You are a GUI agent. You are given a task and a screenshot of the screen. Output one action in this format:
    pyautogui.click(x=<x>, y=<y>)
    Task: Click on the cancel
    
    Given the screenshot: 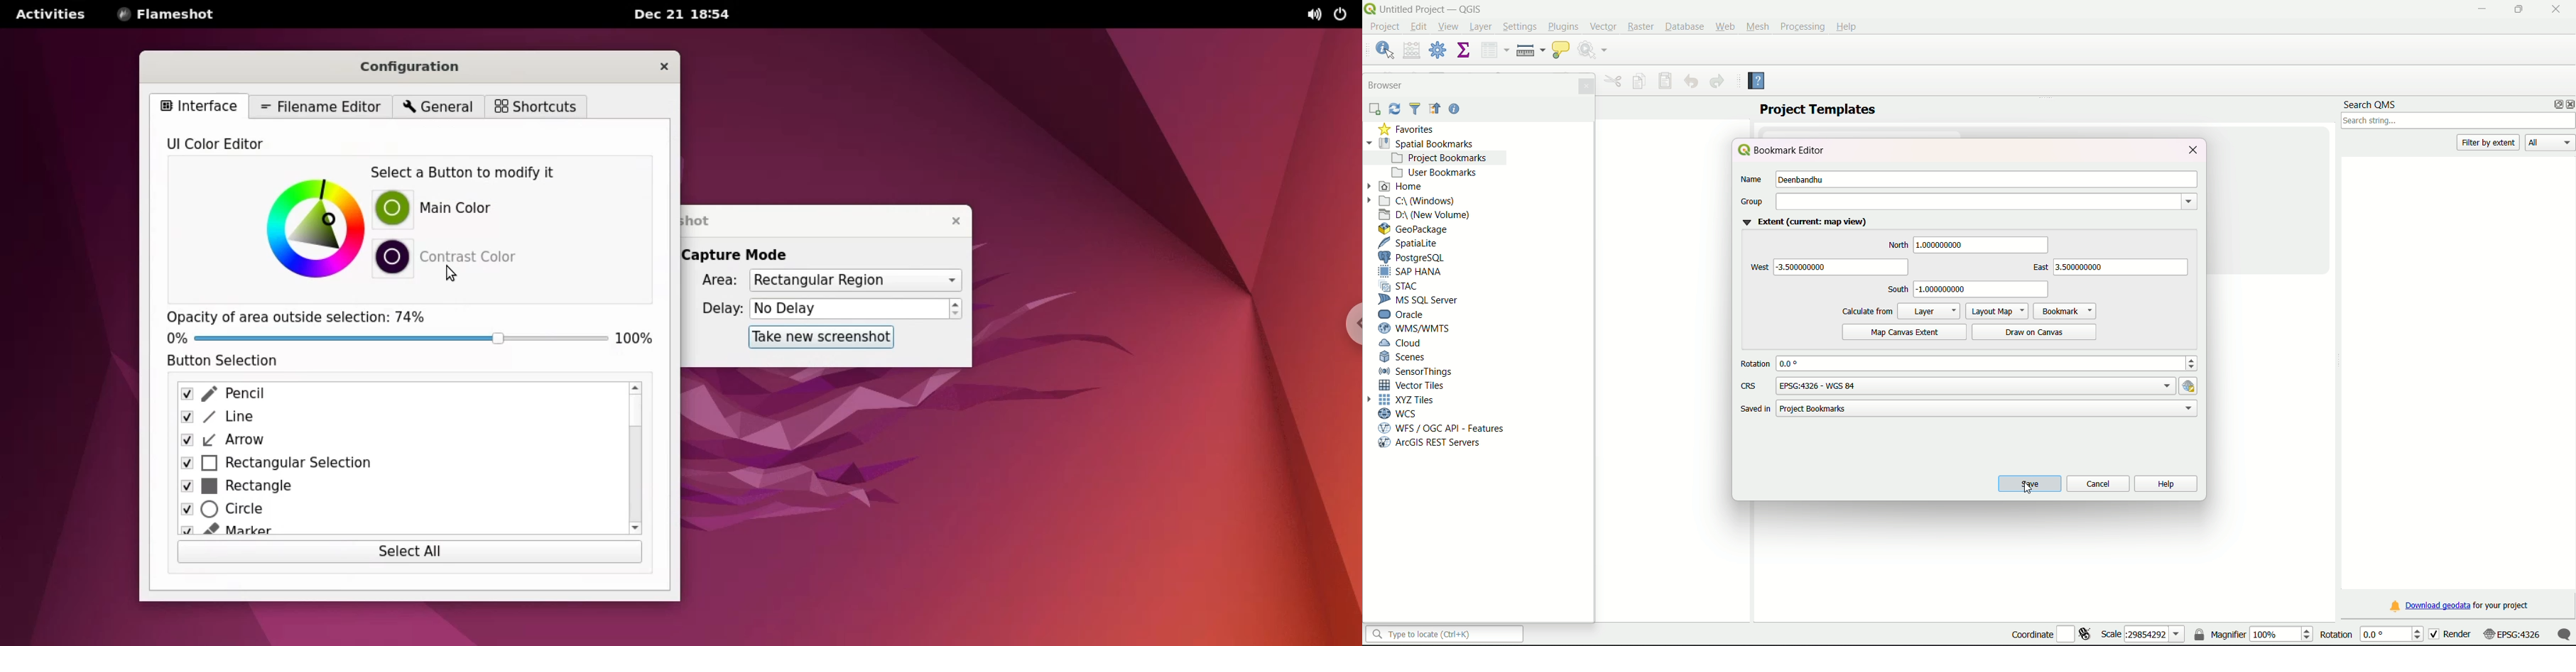 What is the action you would take?
    pyautogui.click(x=2099, y=484)
    